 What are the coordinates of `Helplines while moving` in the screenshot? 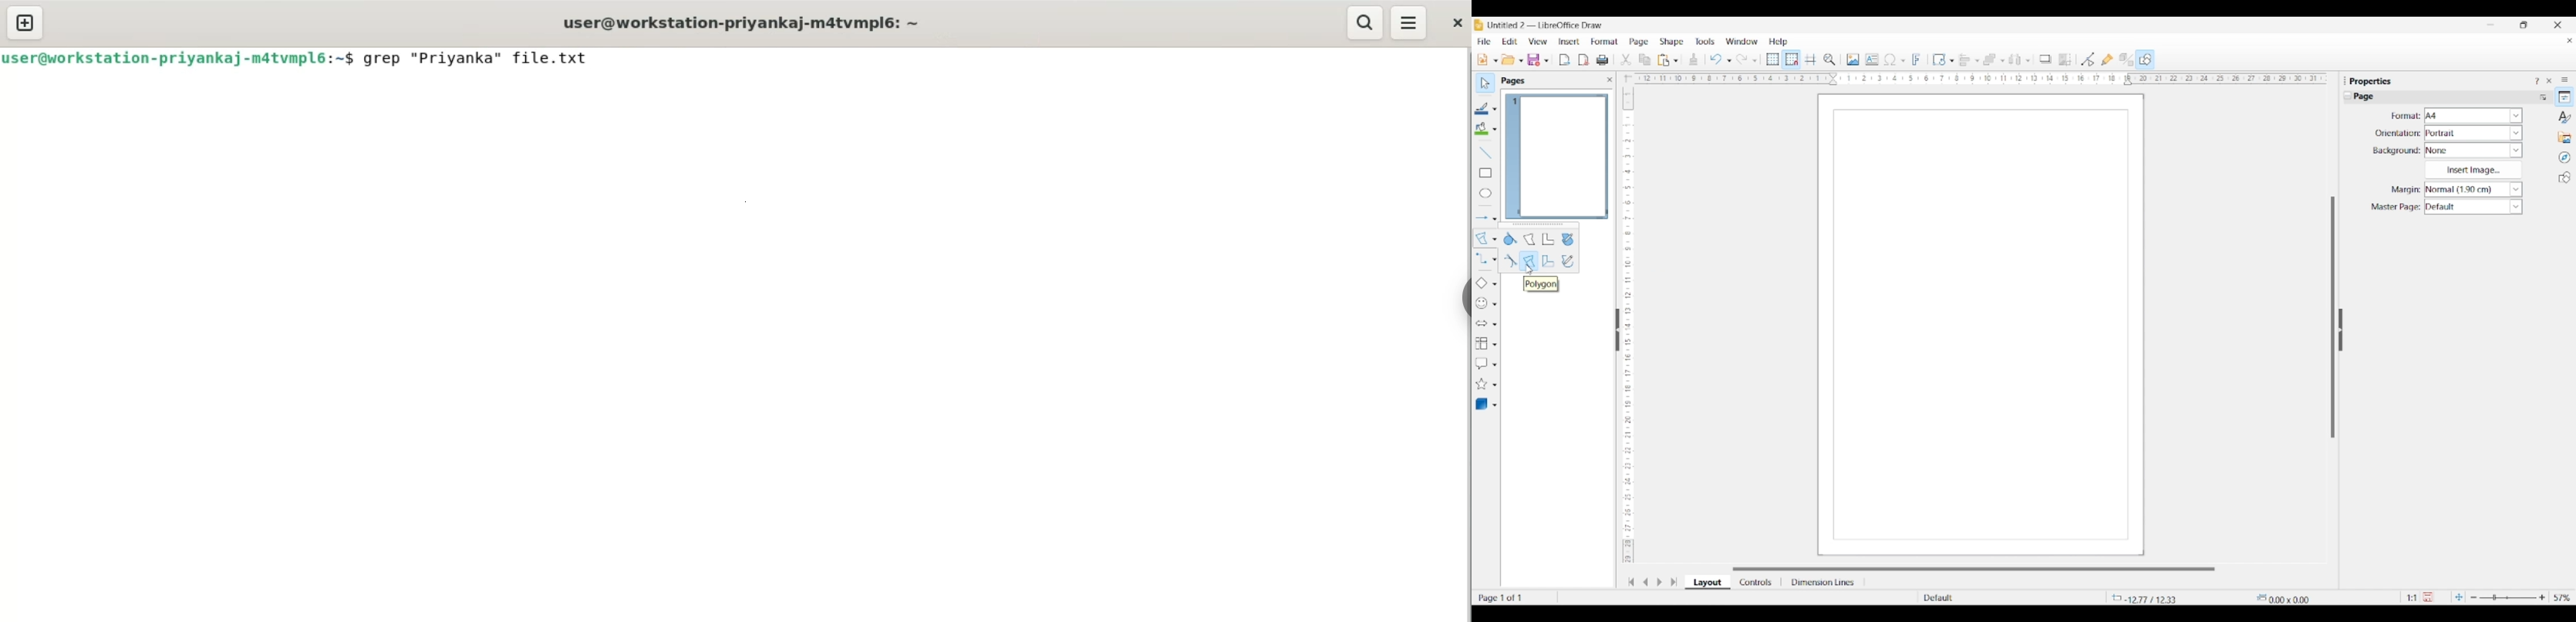 It's located at (1811, 59).